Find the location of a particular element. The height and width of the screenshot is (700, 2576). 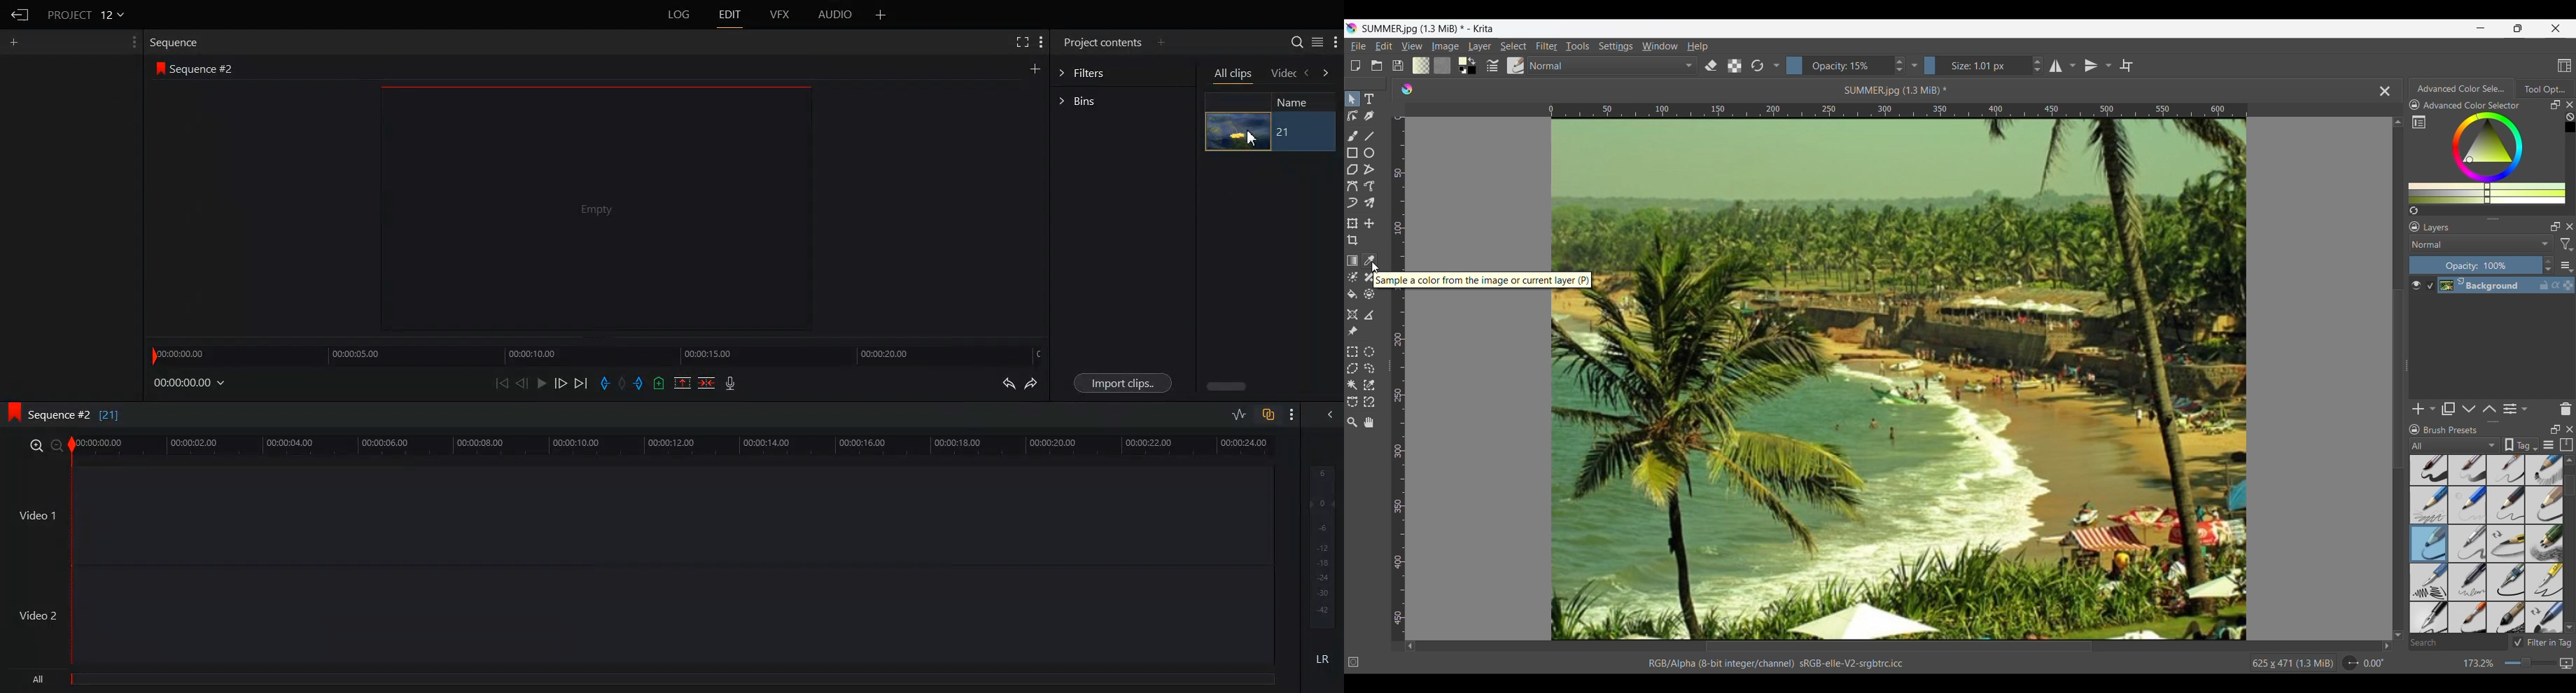

Add Panel is located at coordinates (14, 42).